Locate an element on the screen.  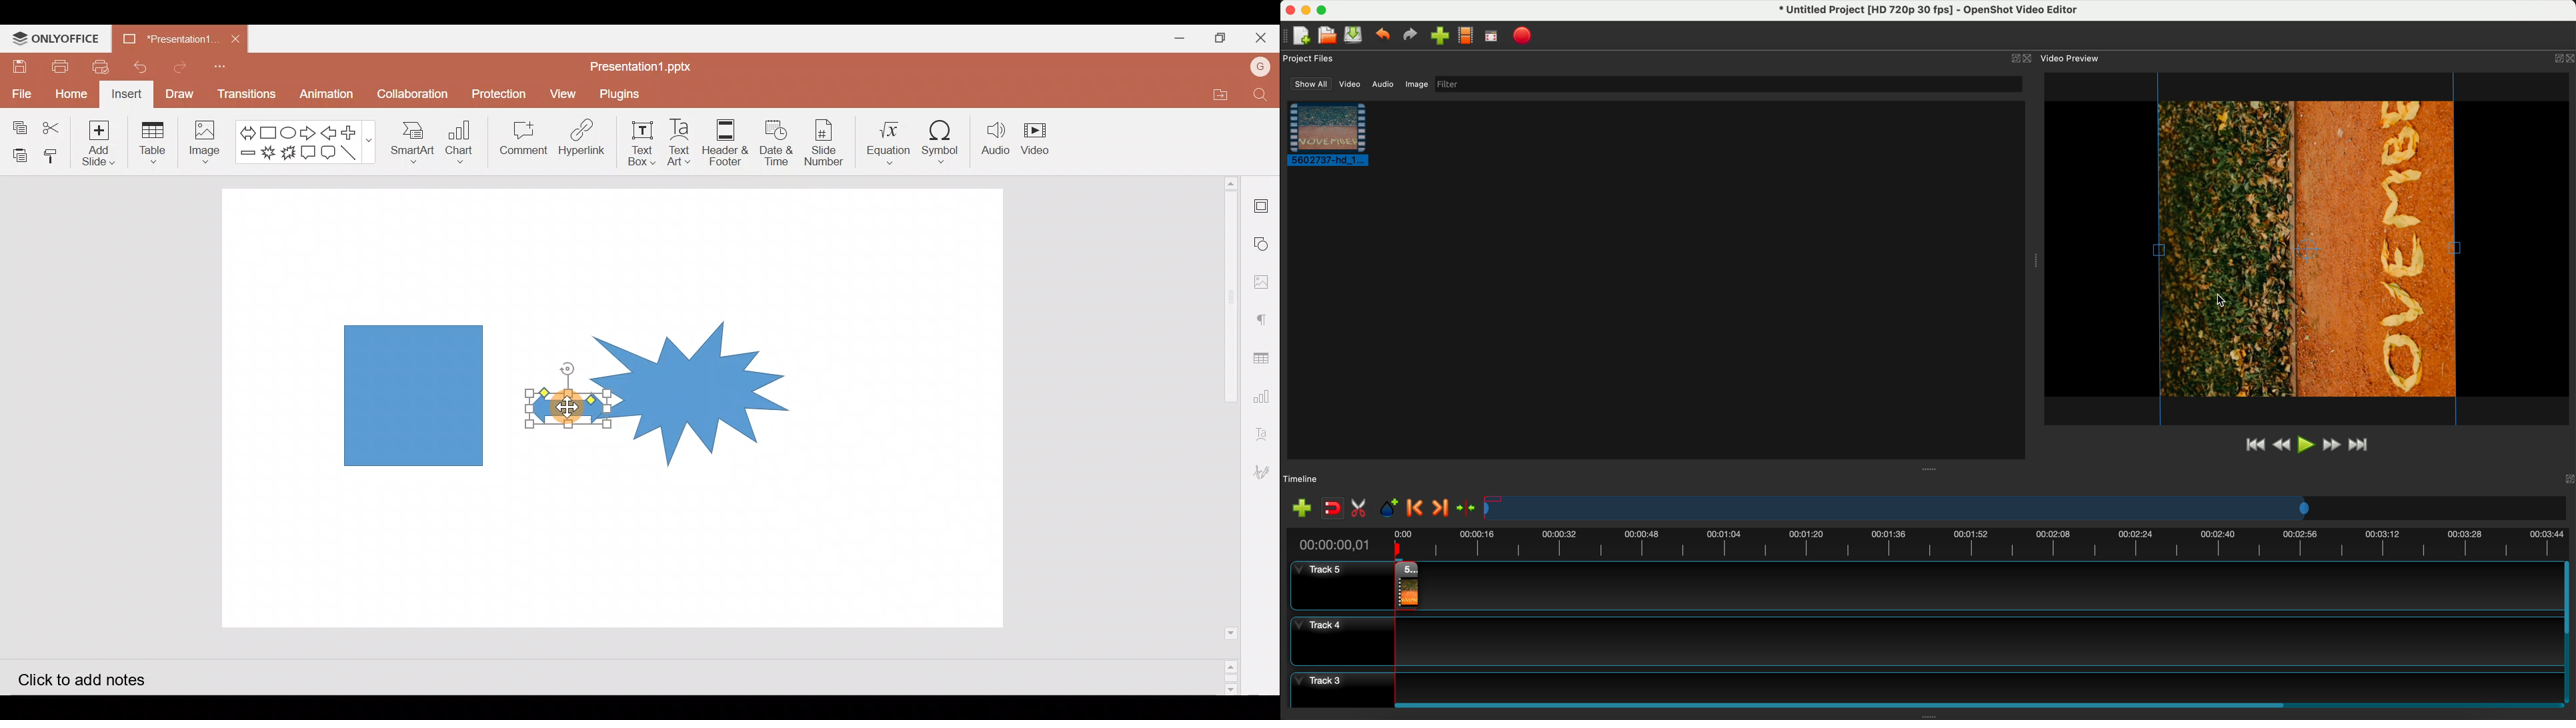
Quick print is located at coordinates (104, 68).